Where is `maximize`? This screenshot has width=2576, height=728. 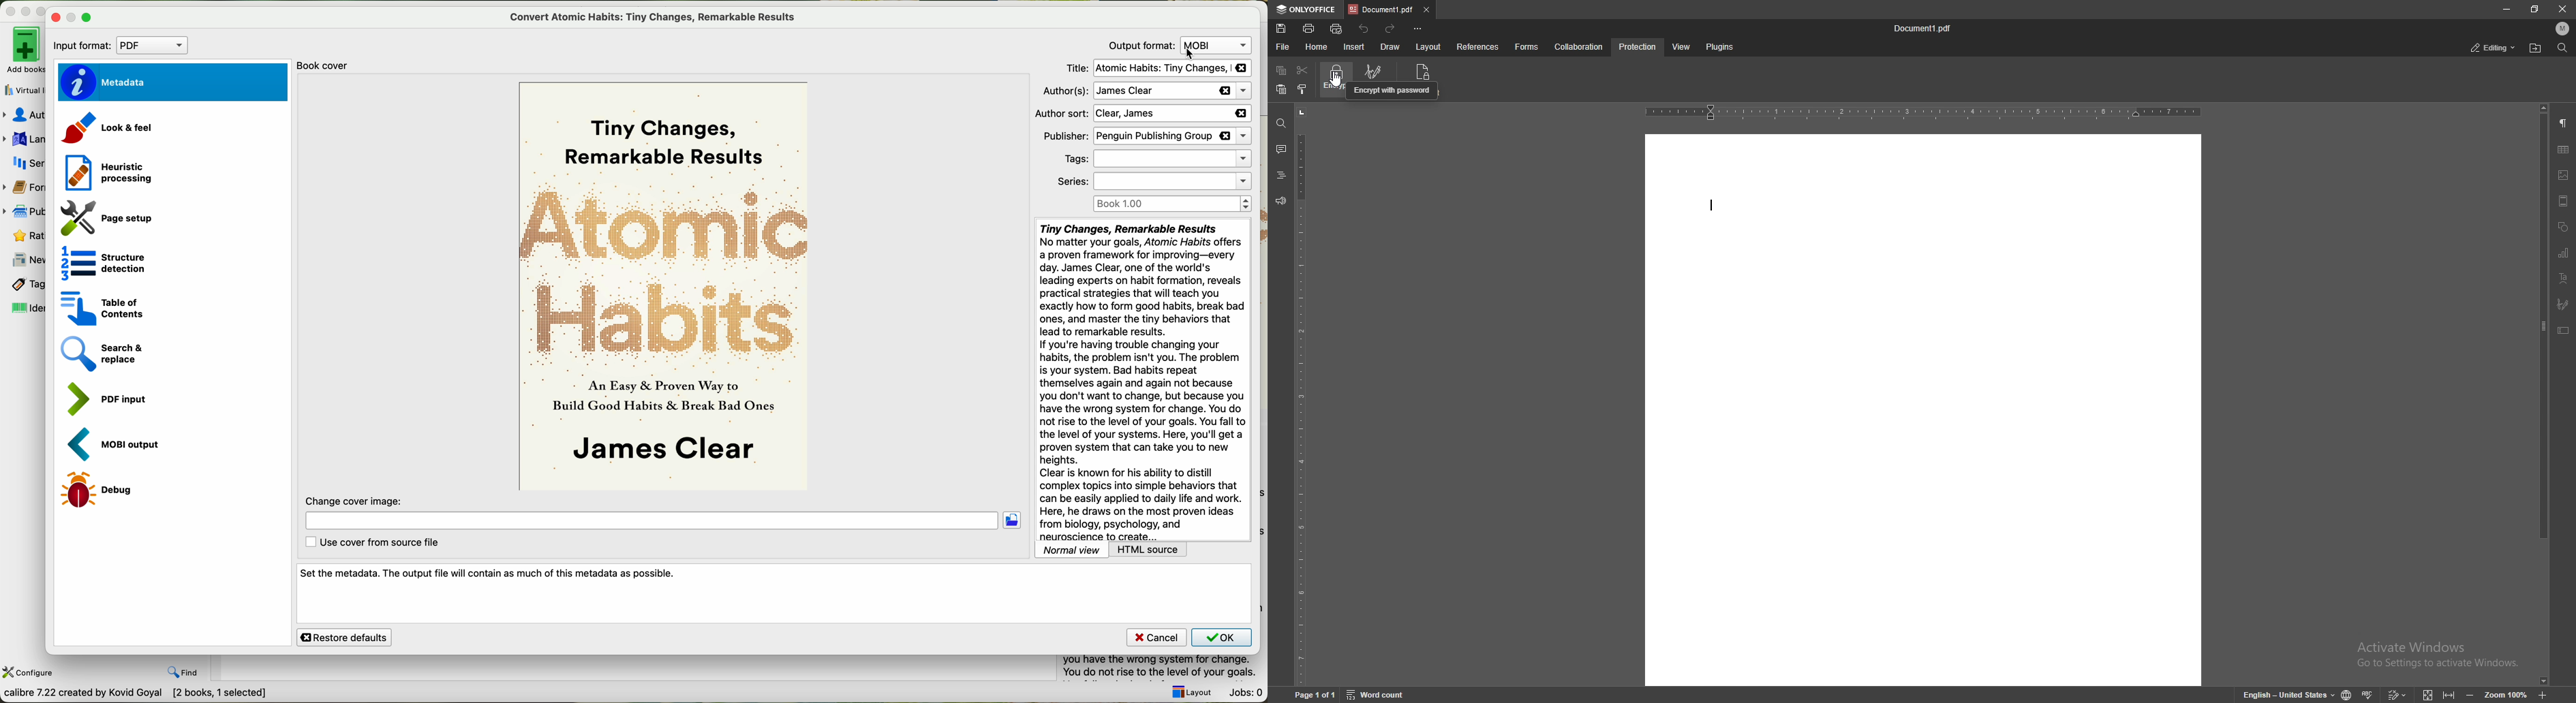 maximize is located at coordinates (43, 9).